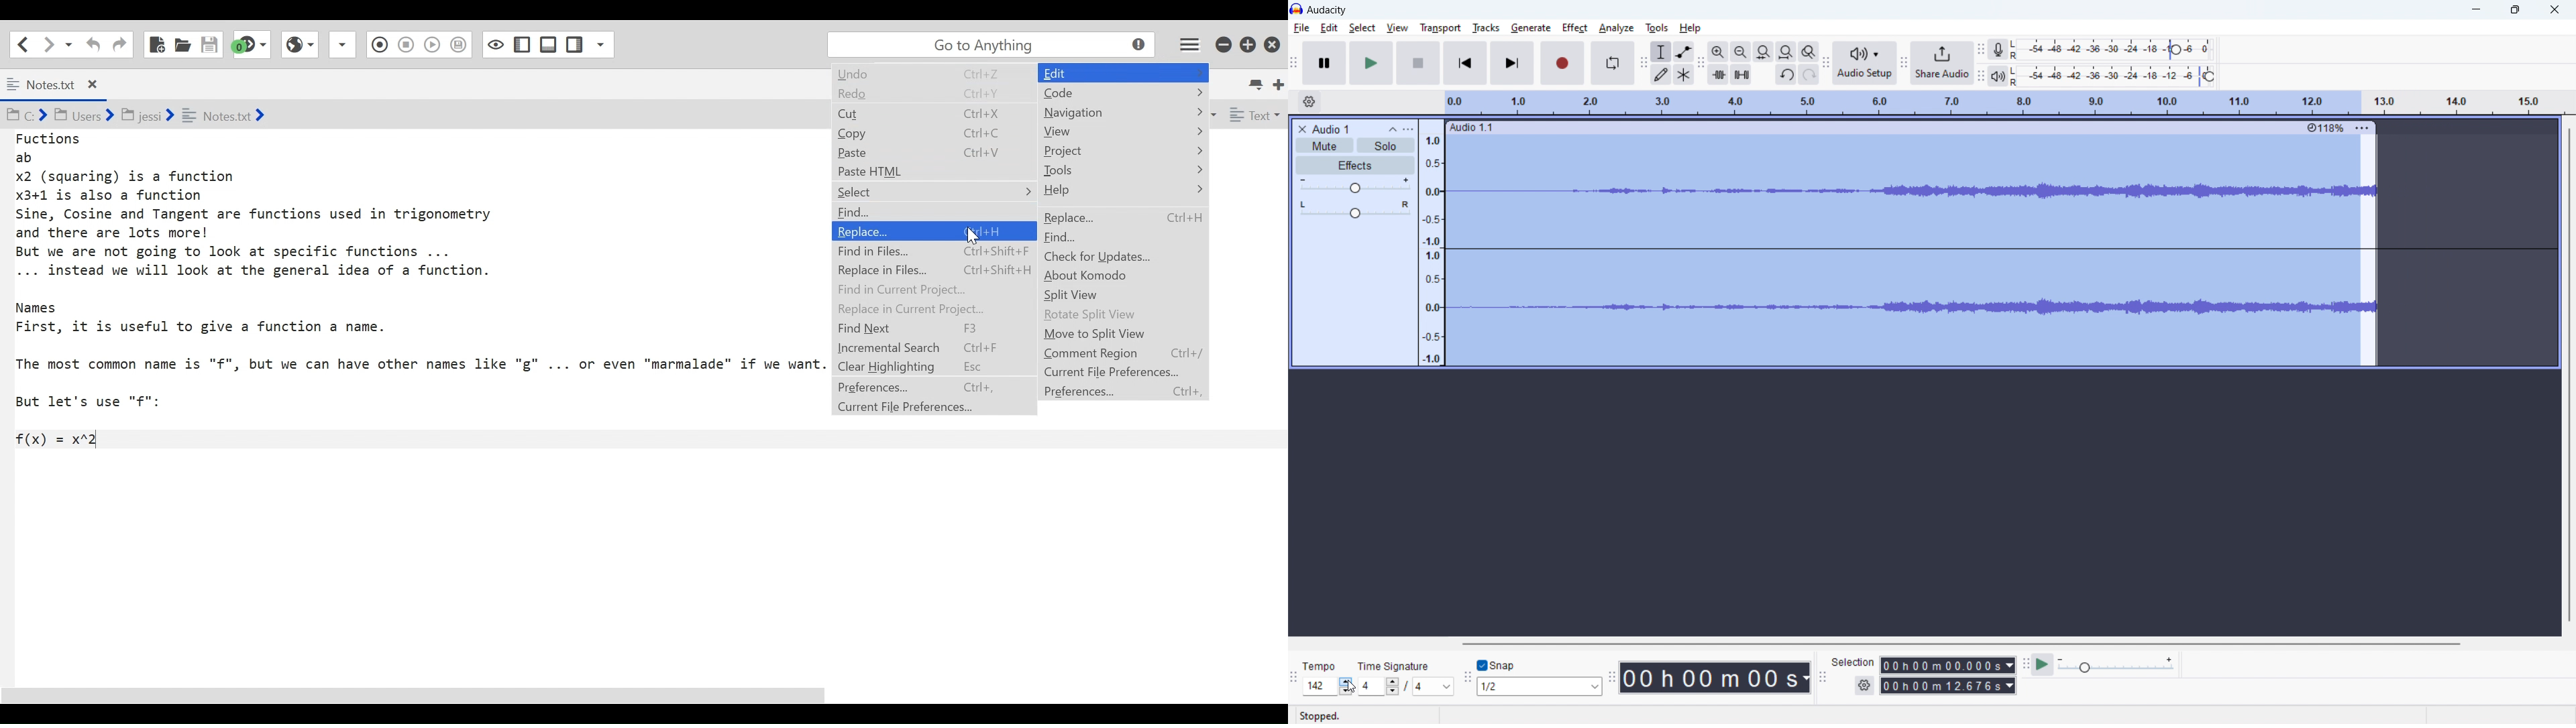 Image resolution: width=2576 pixels, height=728 pixels. Describe the element at coordinates (1717, 678) in the screenshot. I see `timestamp` at that location.